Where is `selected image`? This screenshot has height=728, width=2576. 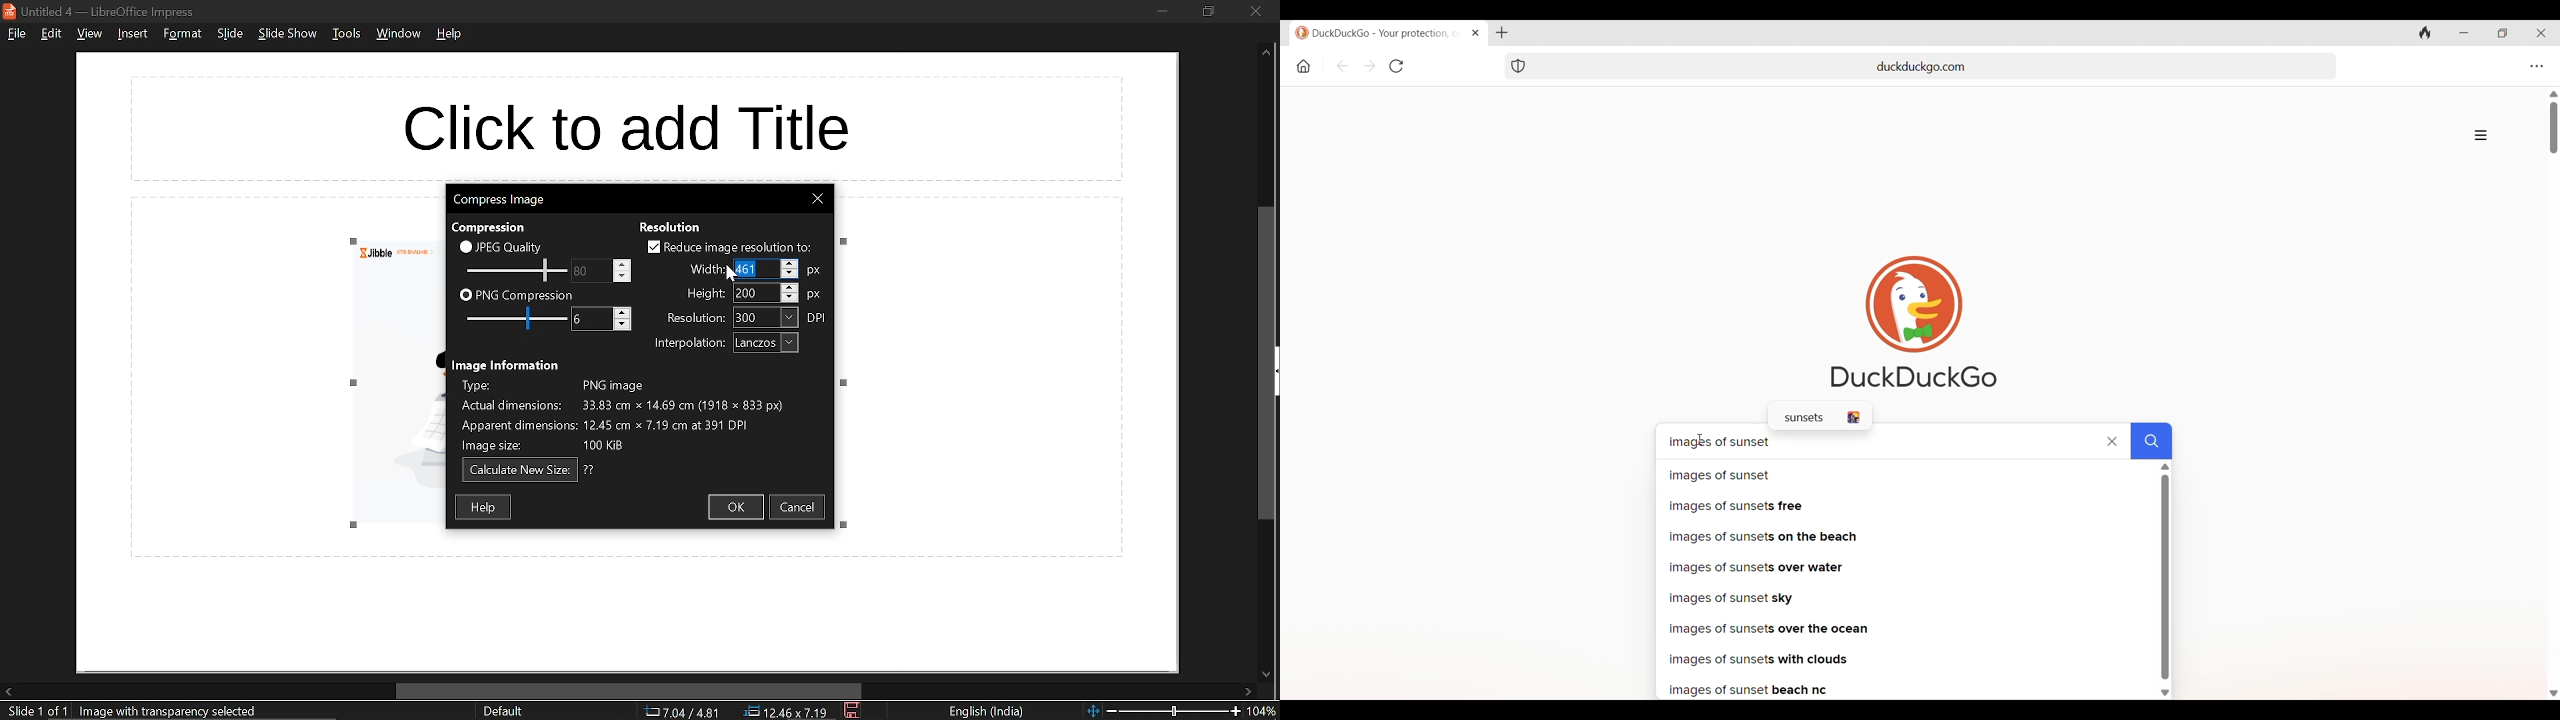 selected image is located at coordinates (173, 711).